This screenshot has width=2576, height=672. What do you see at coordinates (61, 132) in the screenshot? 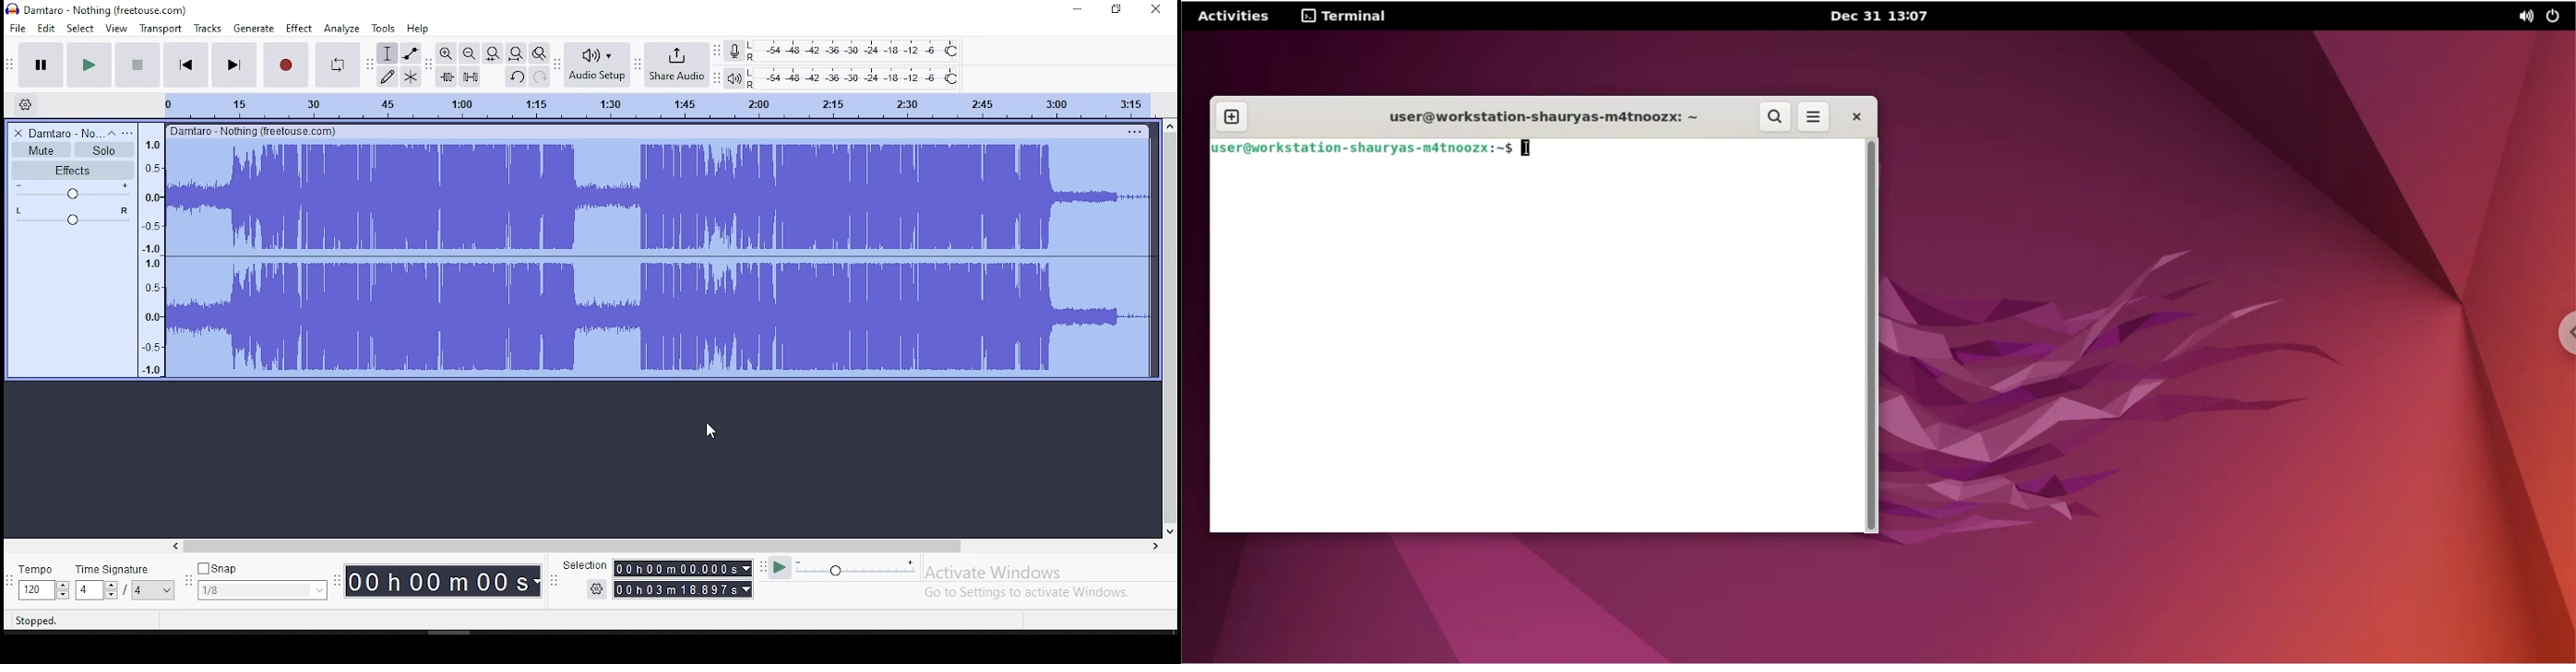
I see `audio track name` at bounding box center [61, 132].